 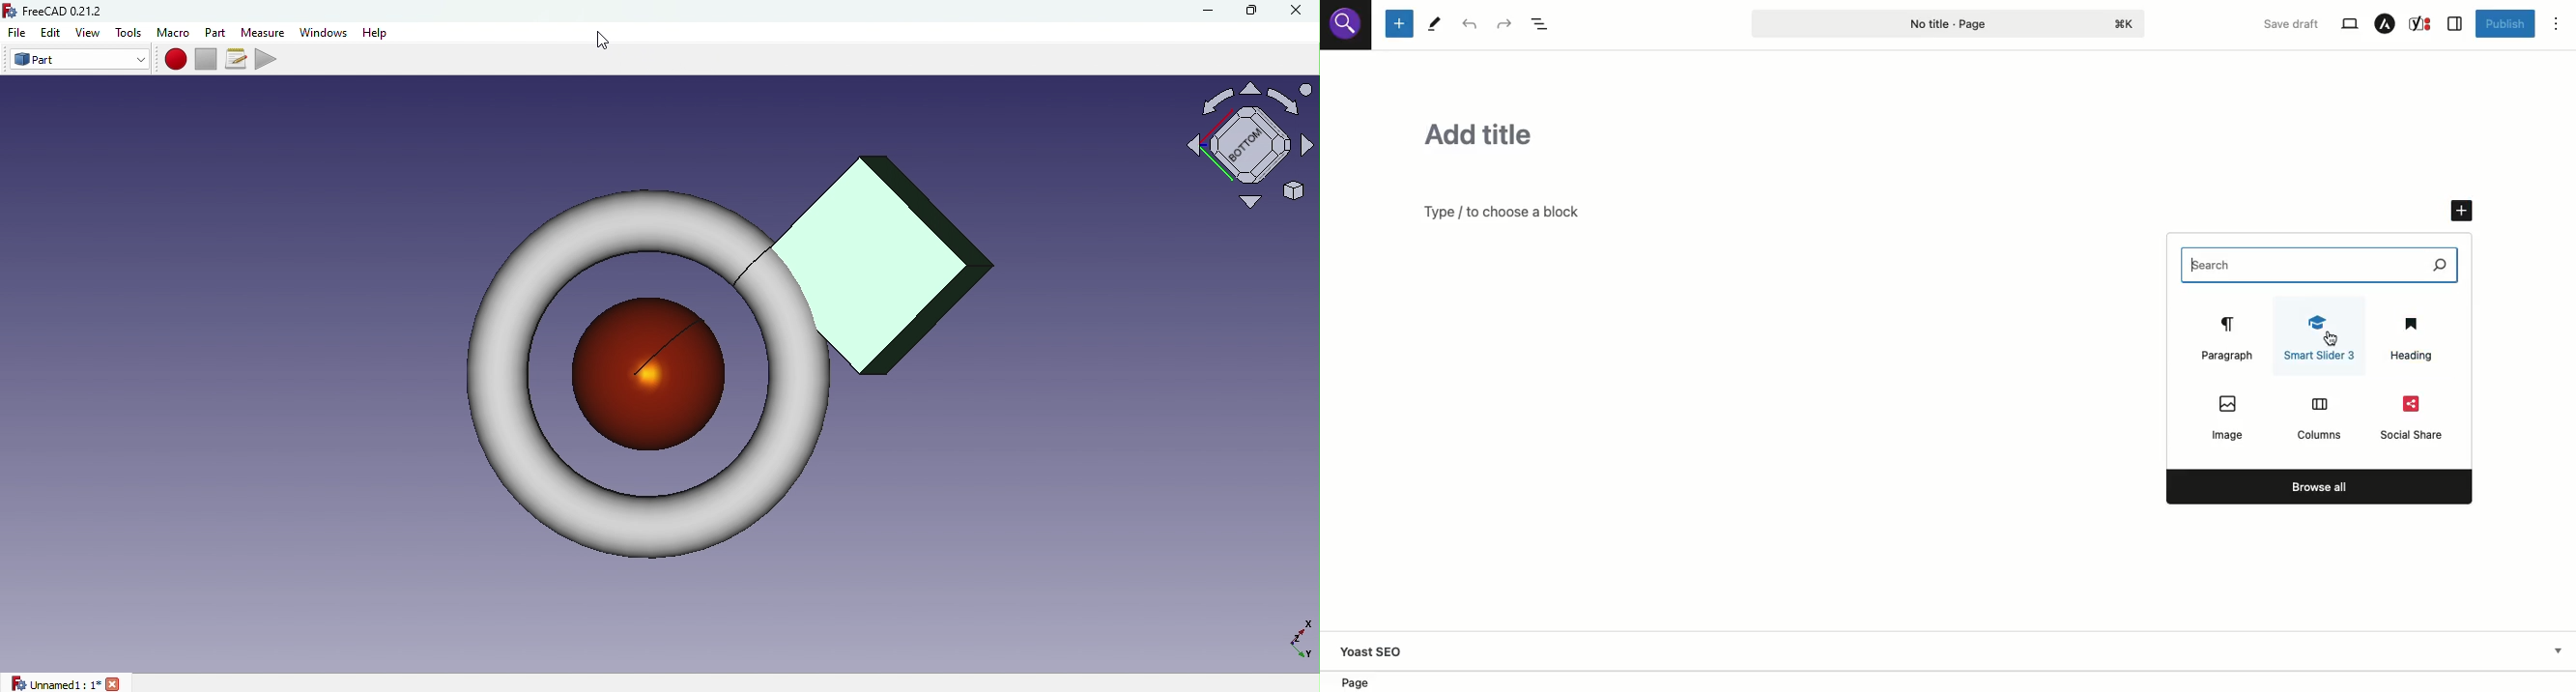 I want to click on Yoast, so click(x=2422, y=24).